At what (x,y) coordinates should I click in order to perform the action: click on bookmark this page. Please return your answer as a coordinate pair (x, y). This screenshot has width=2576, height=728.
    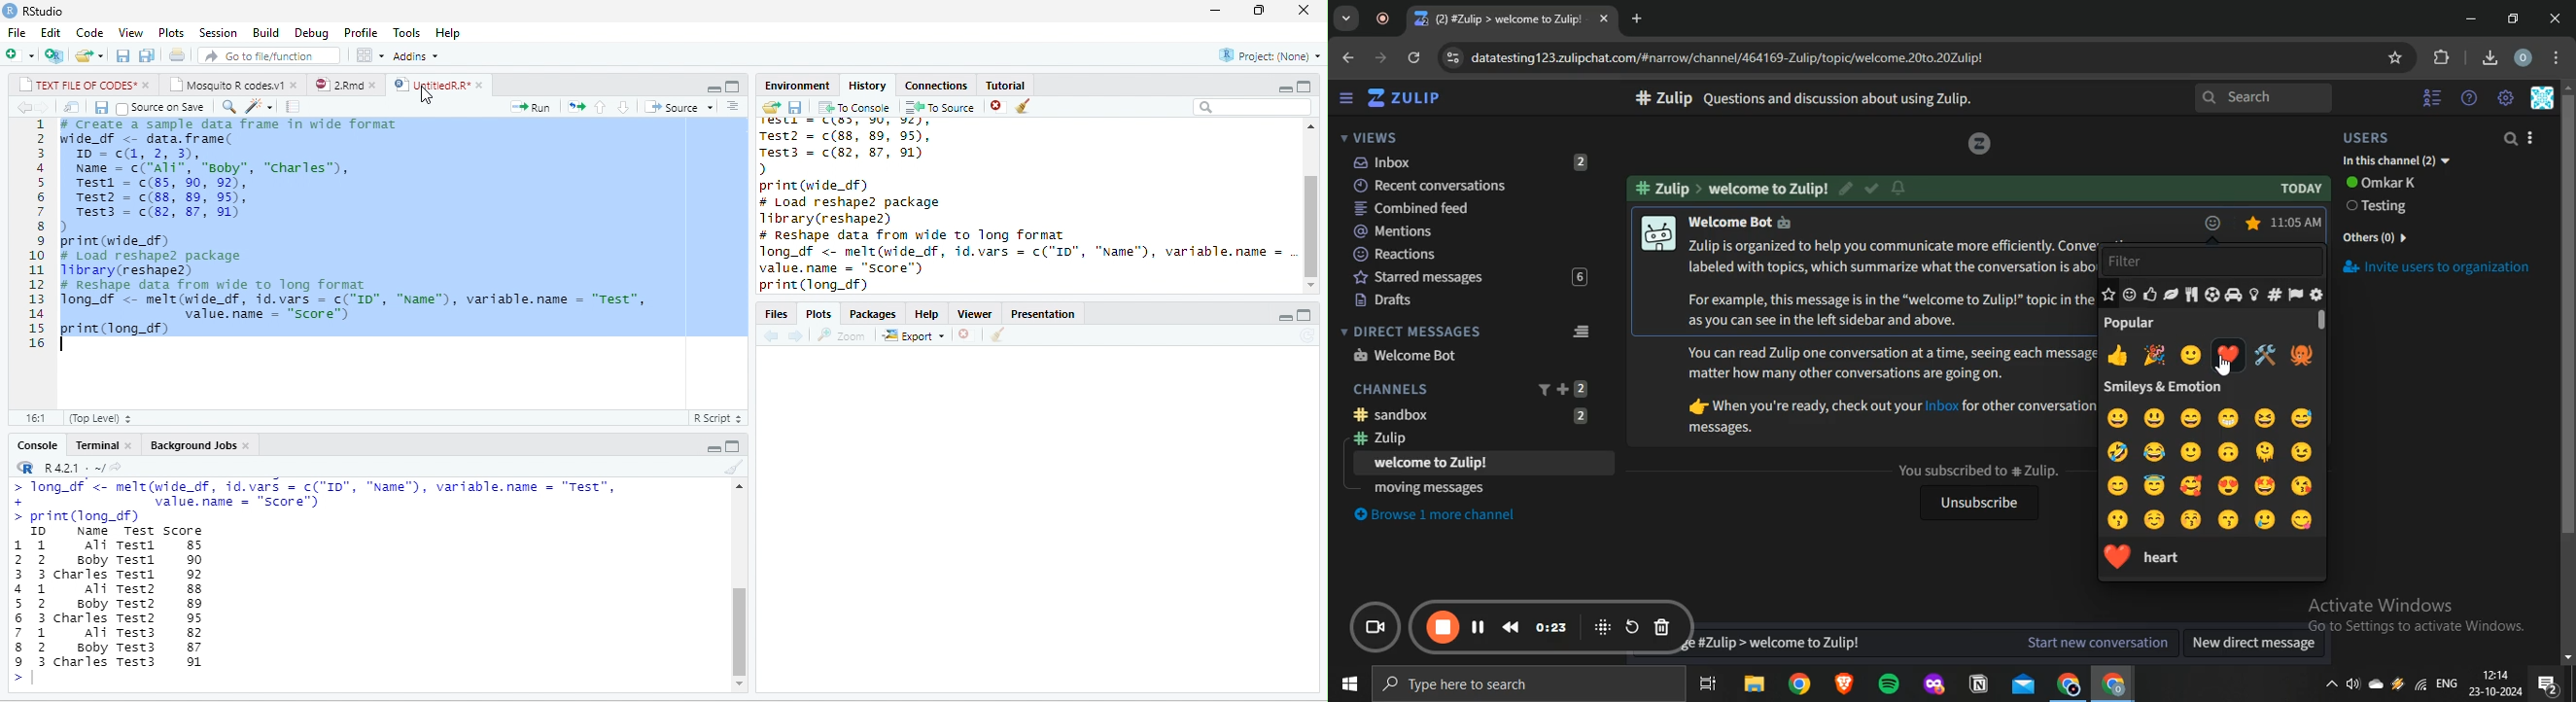
    Looking at the image, I should click on (2397, 58).